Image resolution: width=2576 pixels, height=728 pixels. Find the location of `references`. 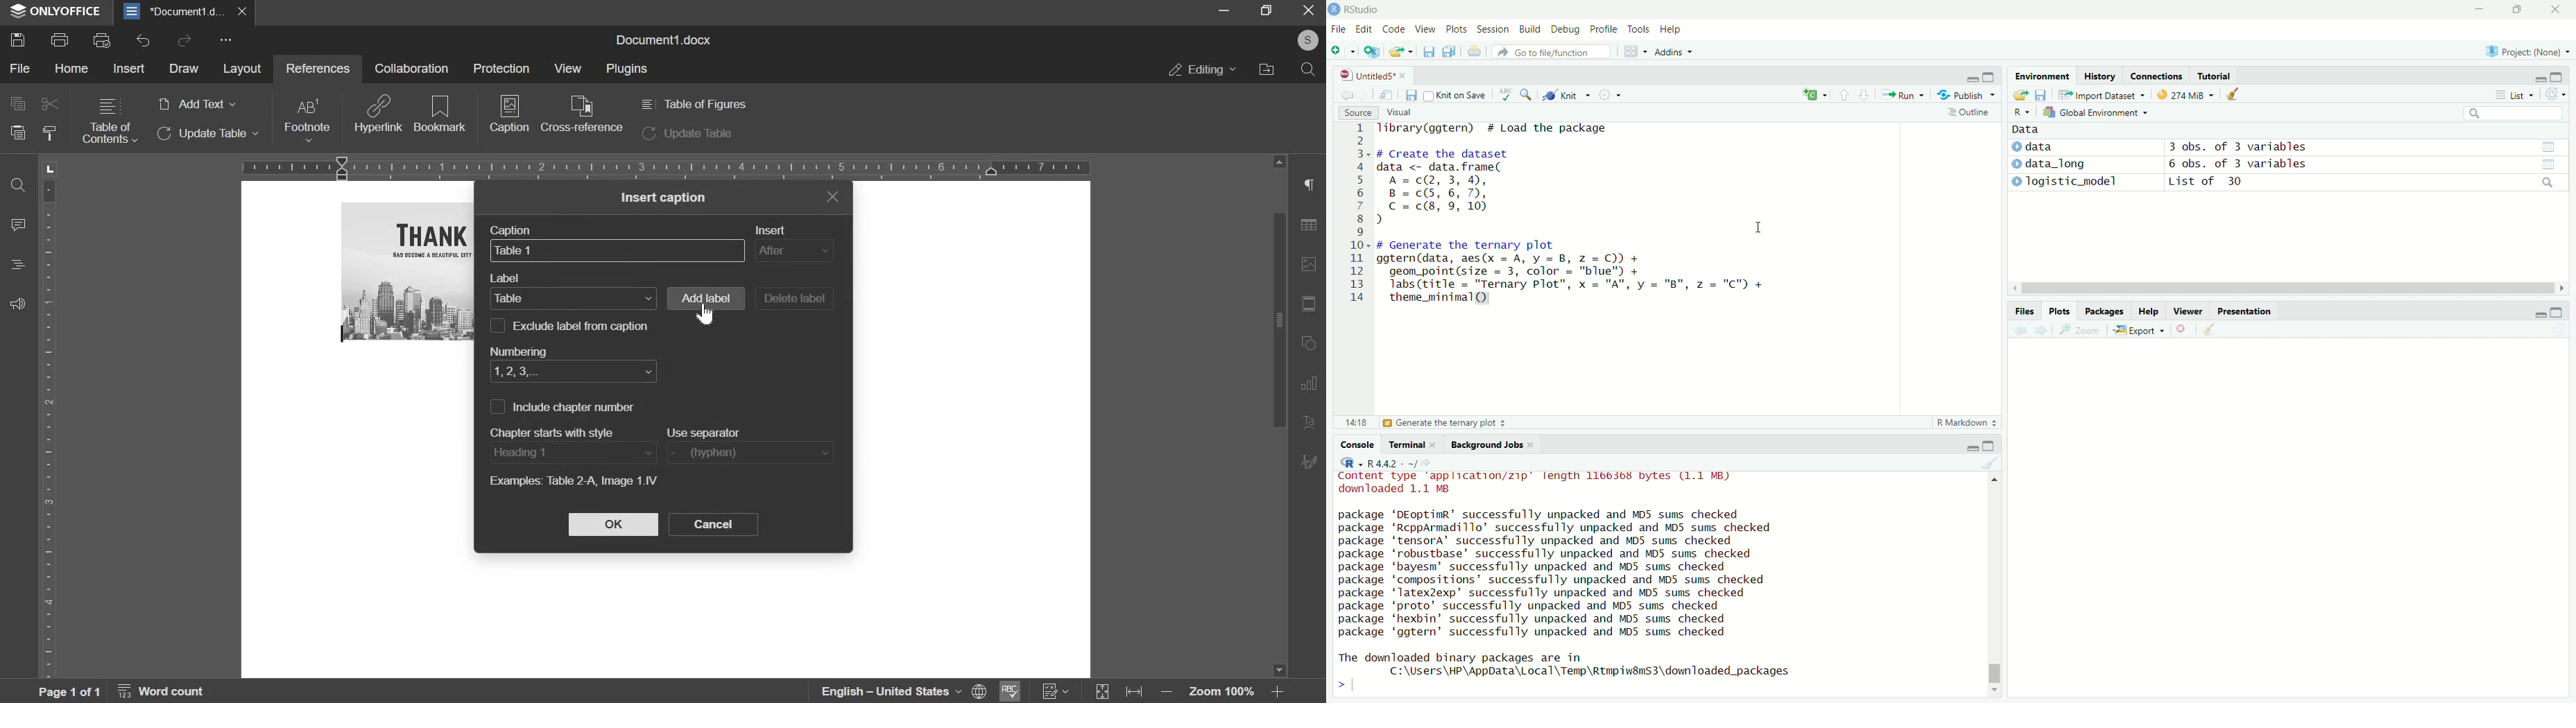

references is located at coordinates (316, 67).